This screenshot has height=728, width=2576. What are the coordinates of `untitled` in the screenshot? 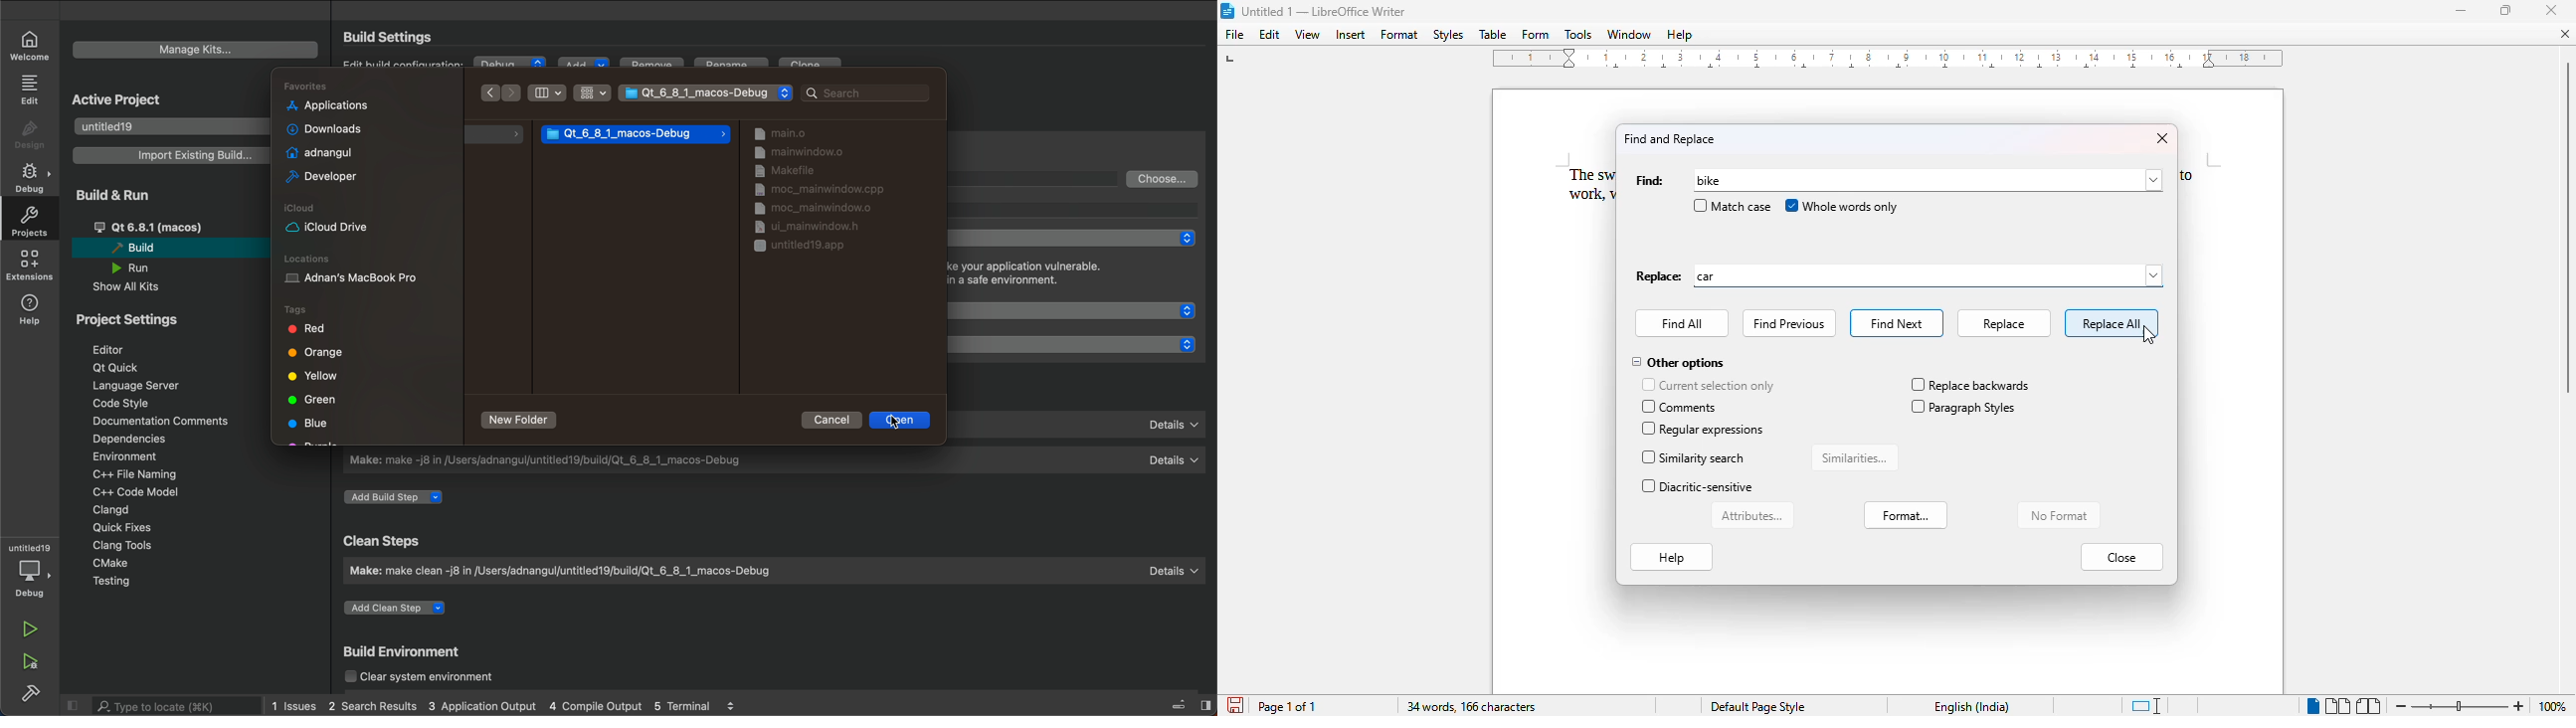 It's located at (168, 125).